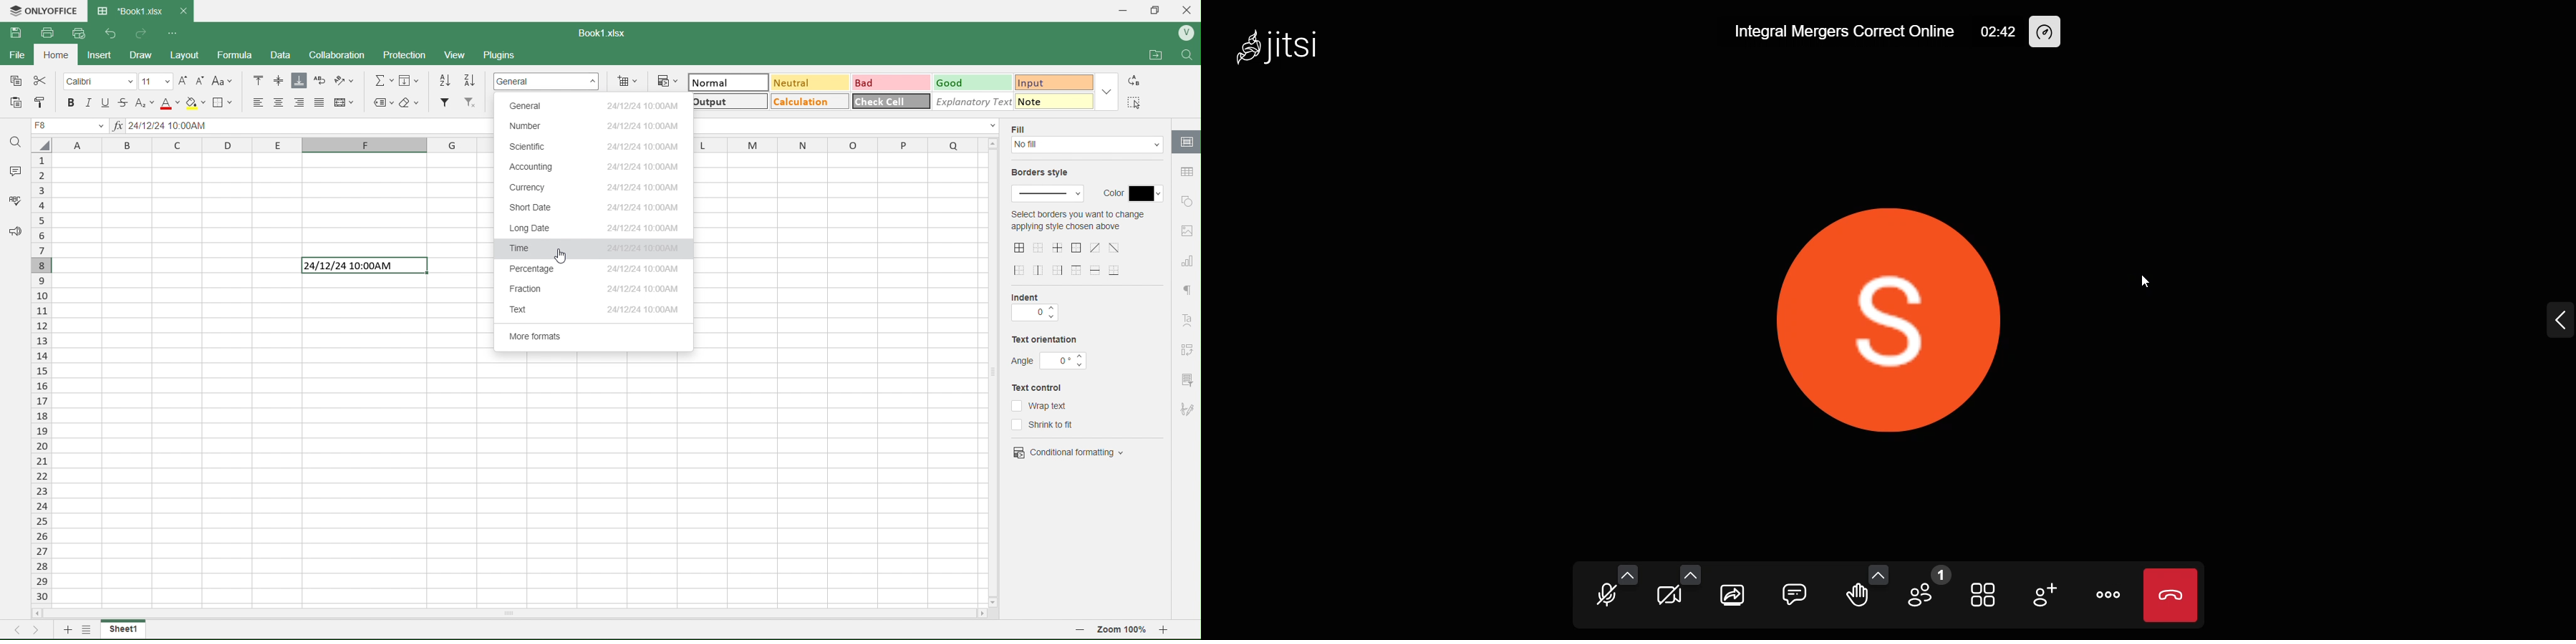 This screenshot has width=2576, height=644. What do you see at coordinates (997, 598) in the screenshot?
I see `scroll down` at bounding box center [997, 598].